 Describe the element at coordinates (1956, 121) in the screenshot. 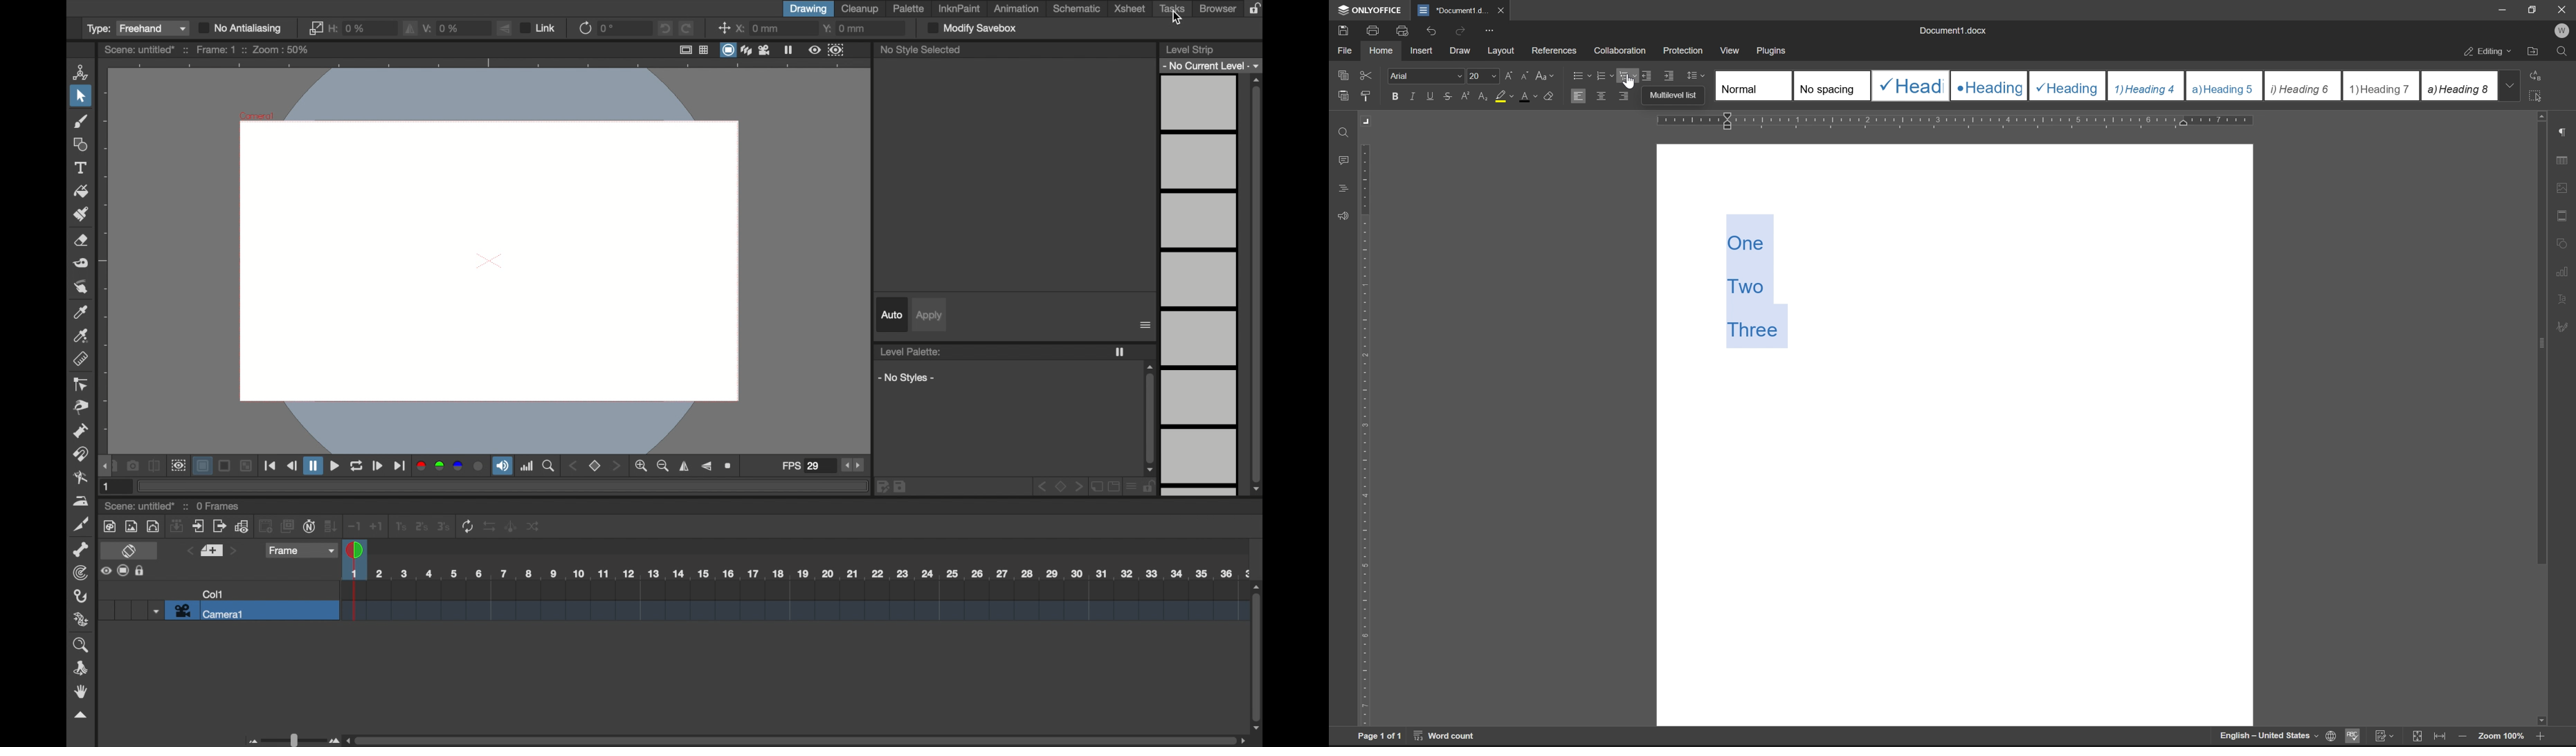

I see `ruler` at that location.